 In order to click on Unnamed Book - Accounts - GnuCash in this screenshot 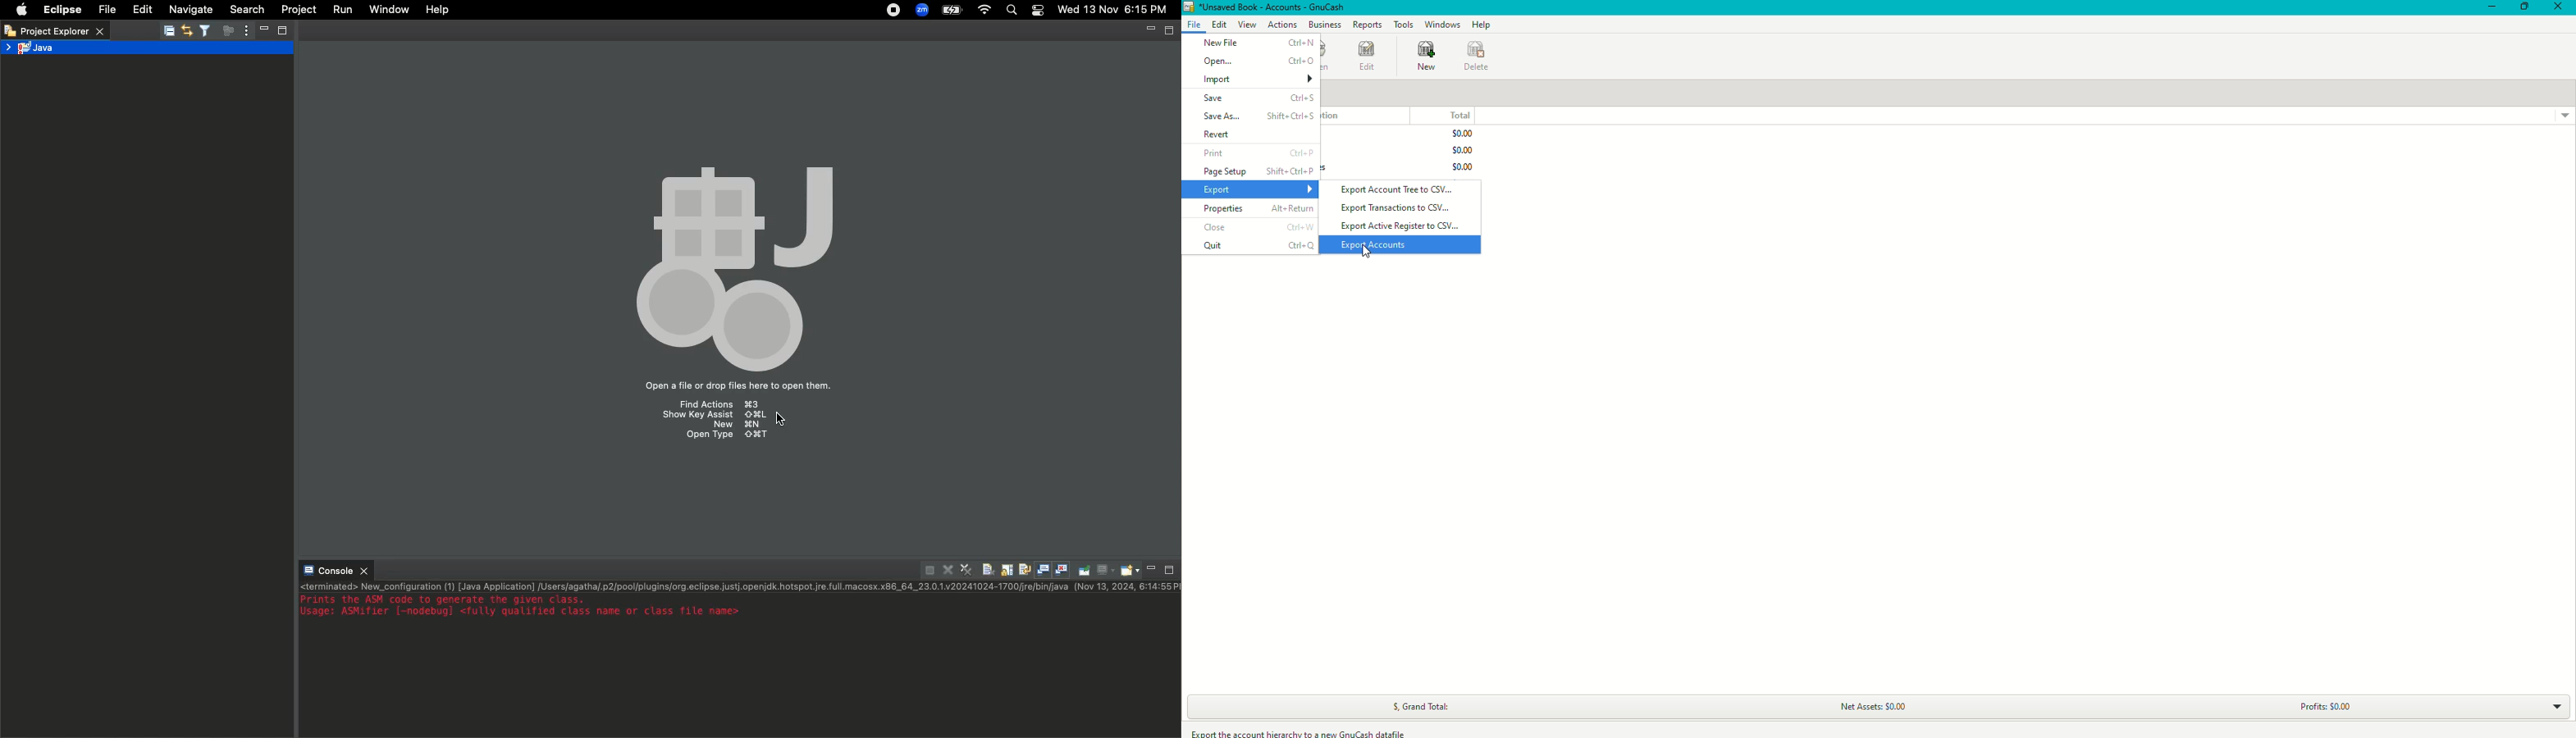, I will do `click(1269, 7)`.